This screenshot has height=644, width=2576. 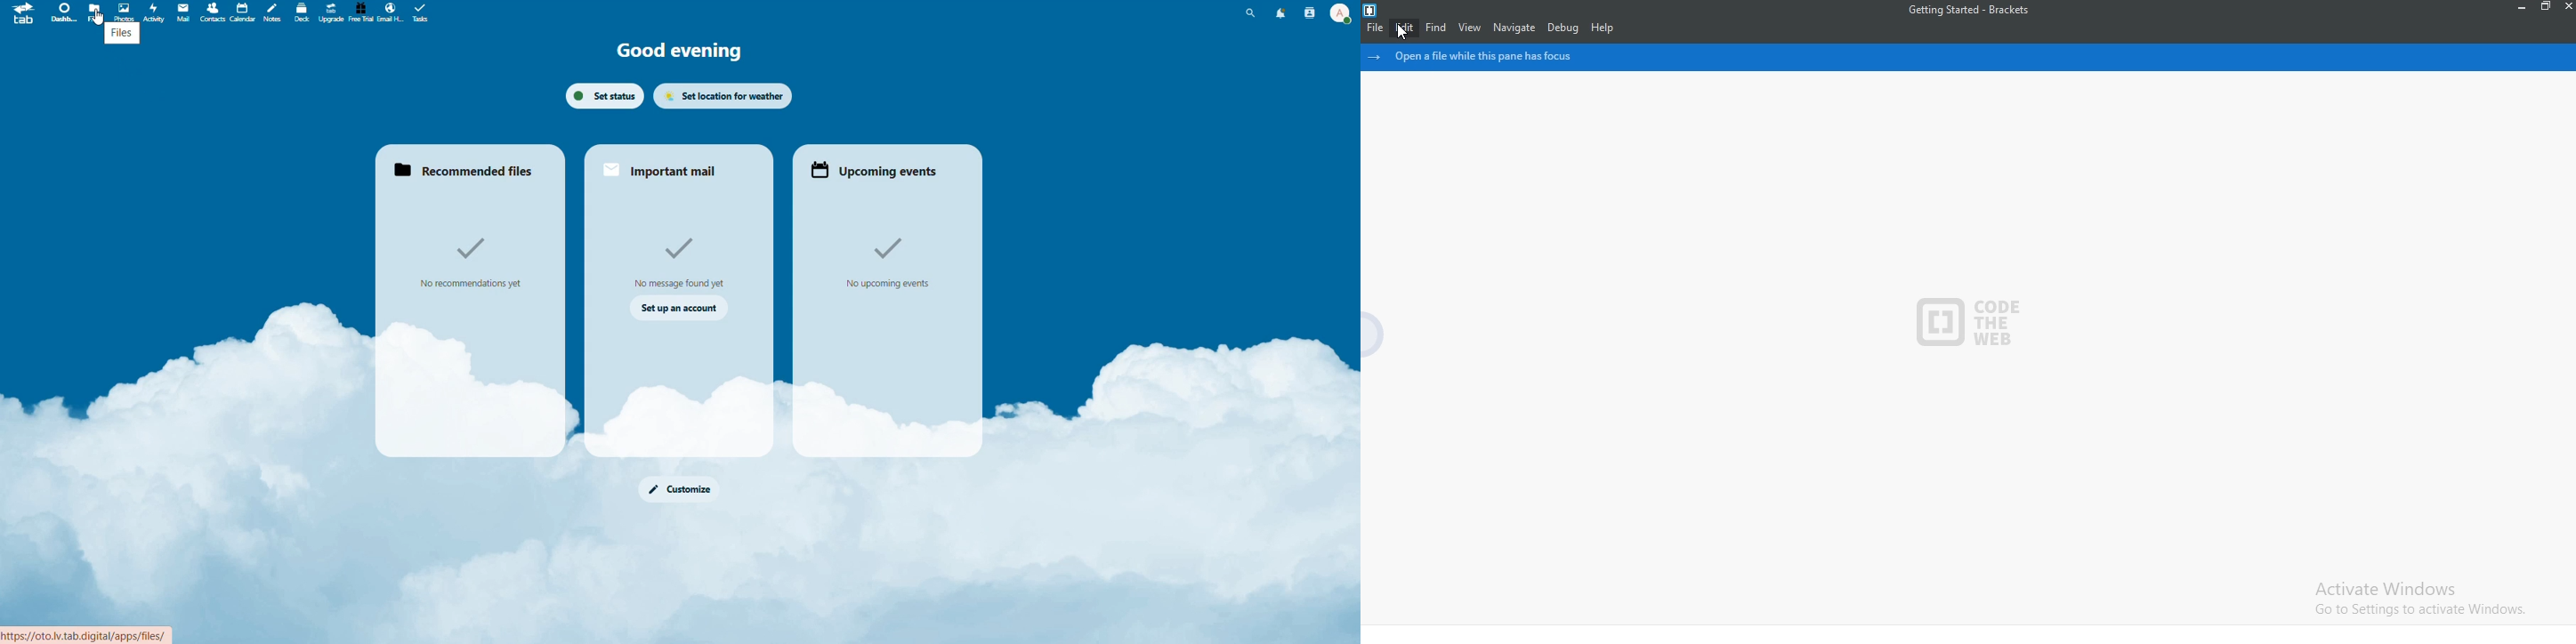 What do you see at coordinates (2523, 9) in the screenshot?
I see `minimise` at bounding box center [2523, 9].